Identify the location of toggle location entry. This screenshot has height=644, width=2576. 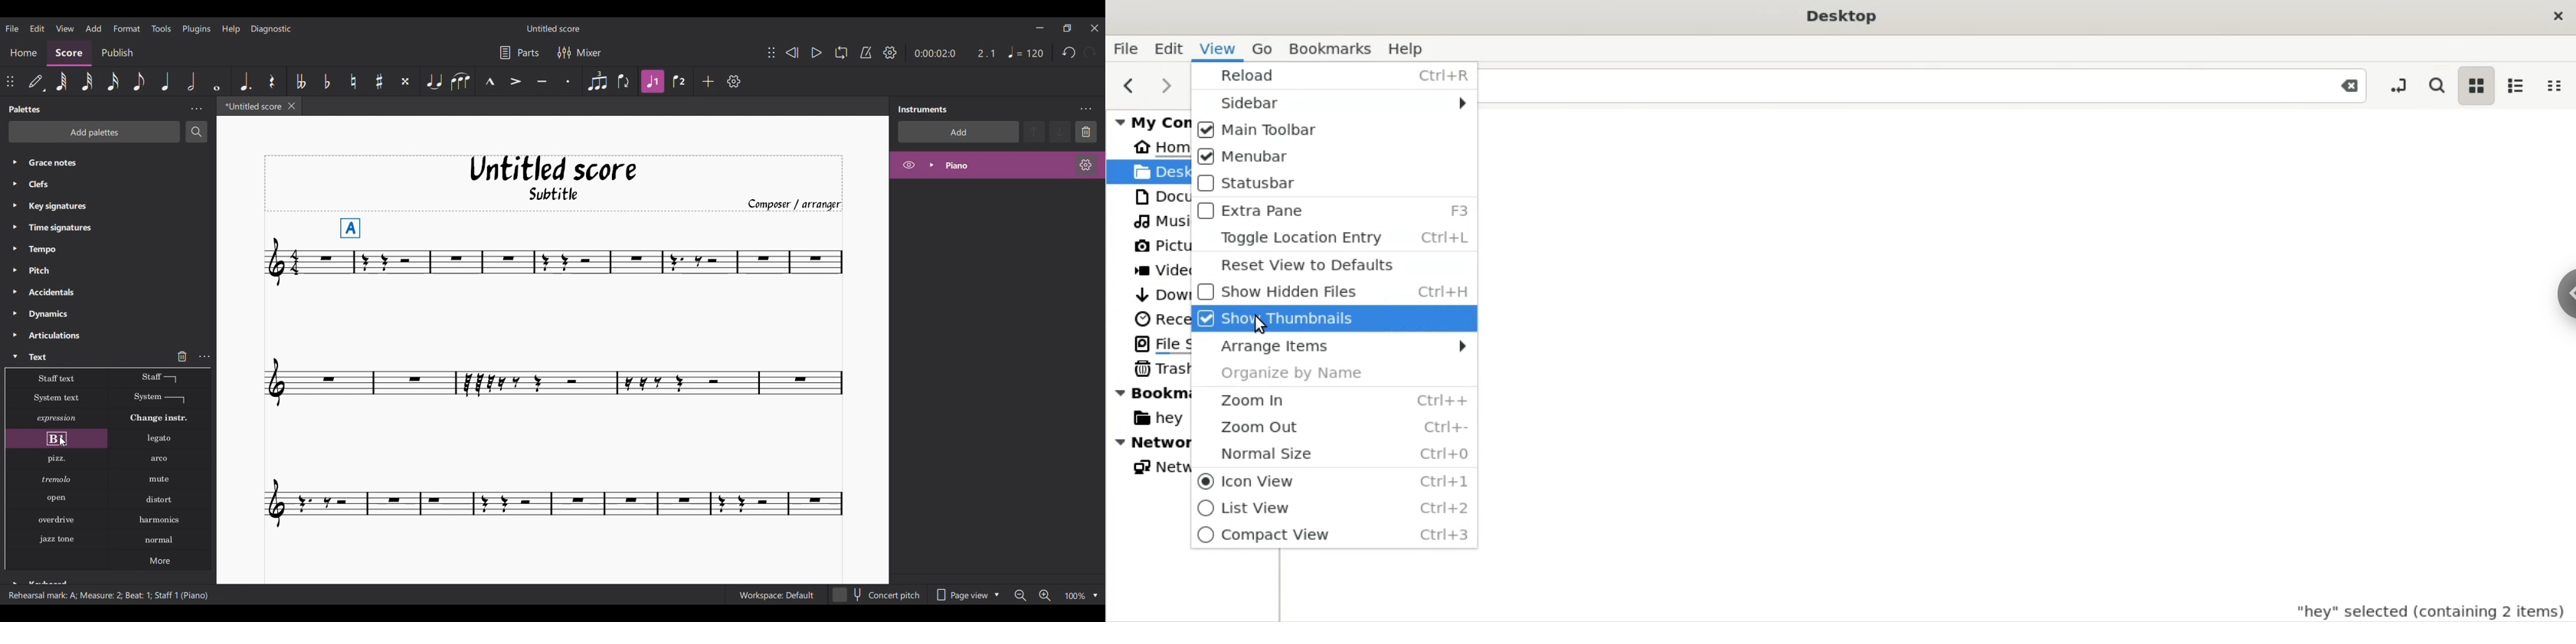
(2394, 83).